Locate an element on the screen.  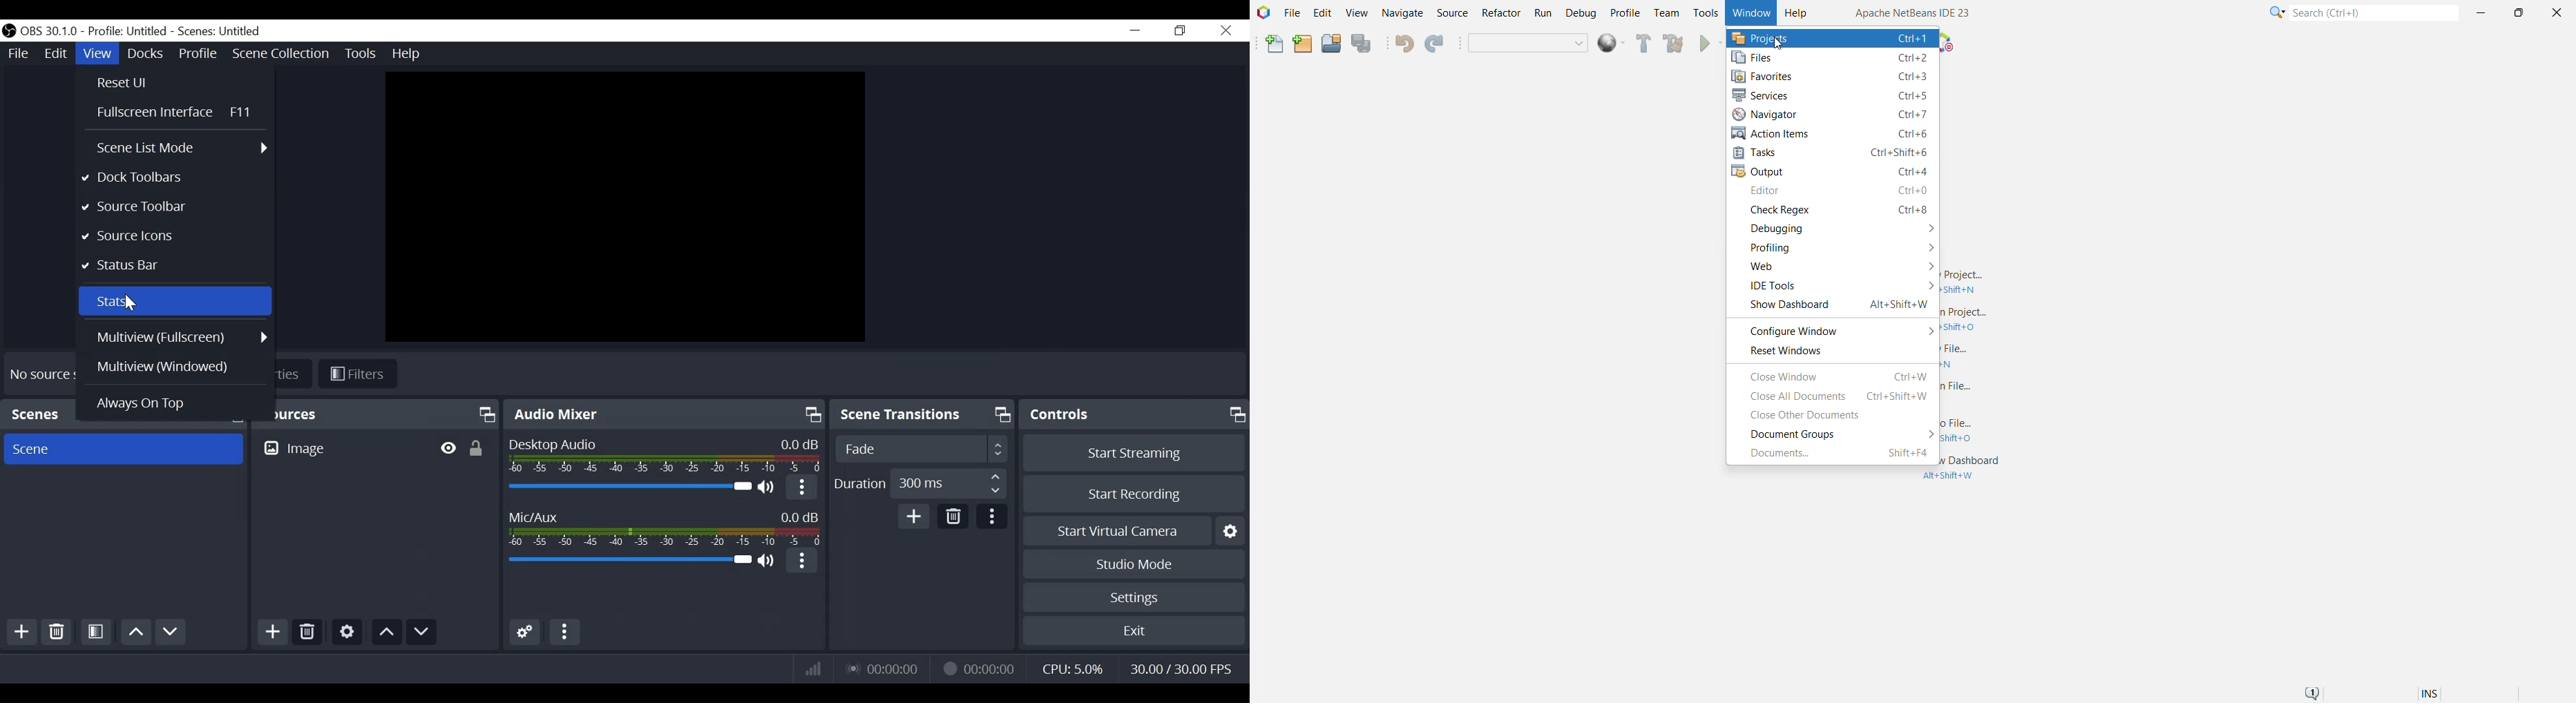
Favorites is located at coordinates (1835, 77).